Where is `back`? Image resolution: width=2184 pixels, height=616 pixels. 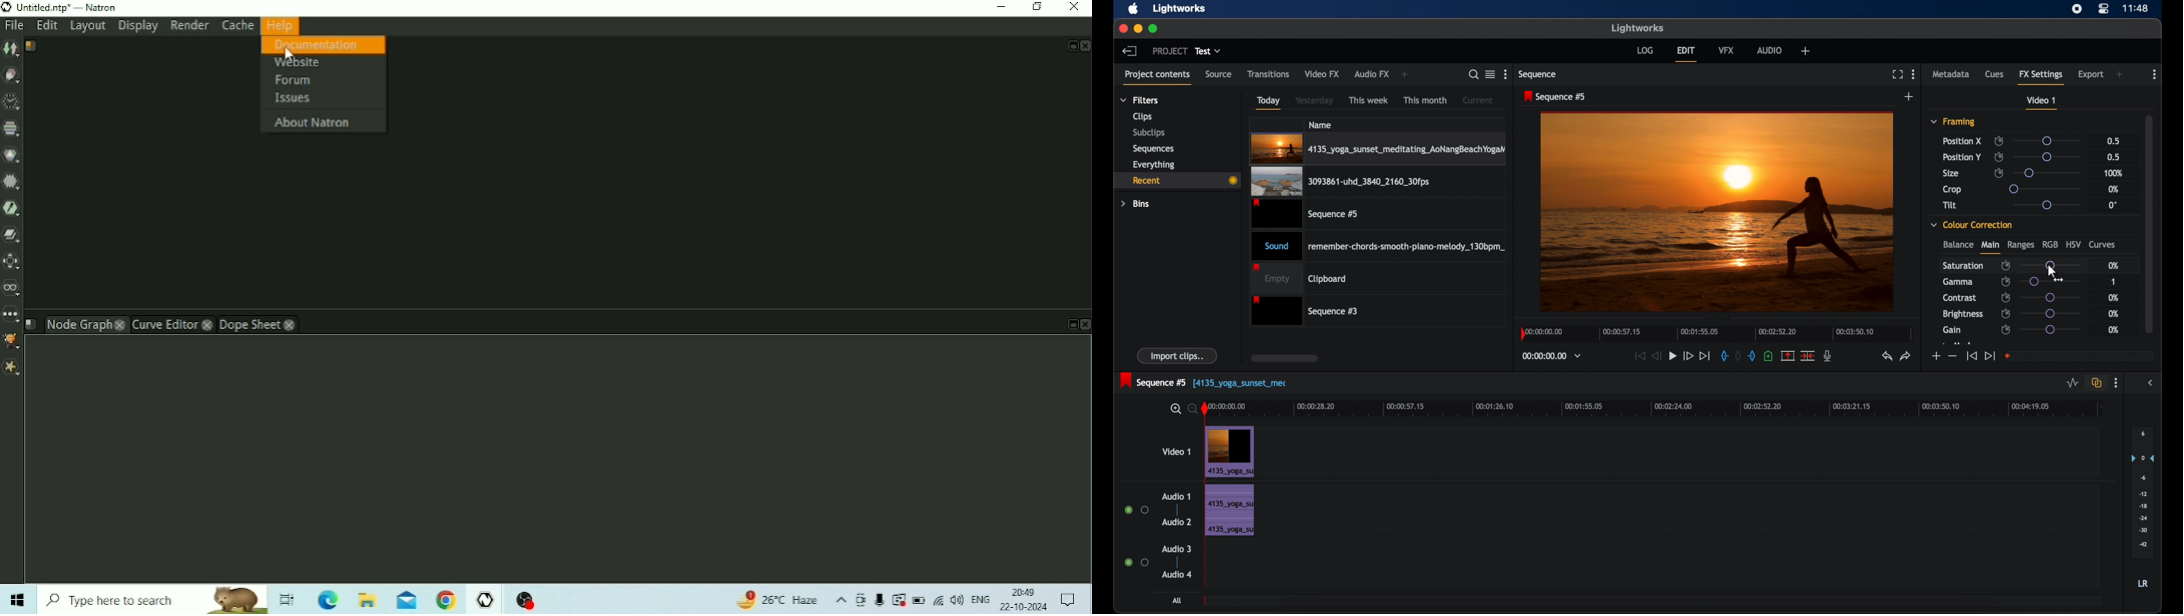
back is located at coordinates (1130, 51).